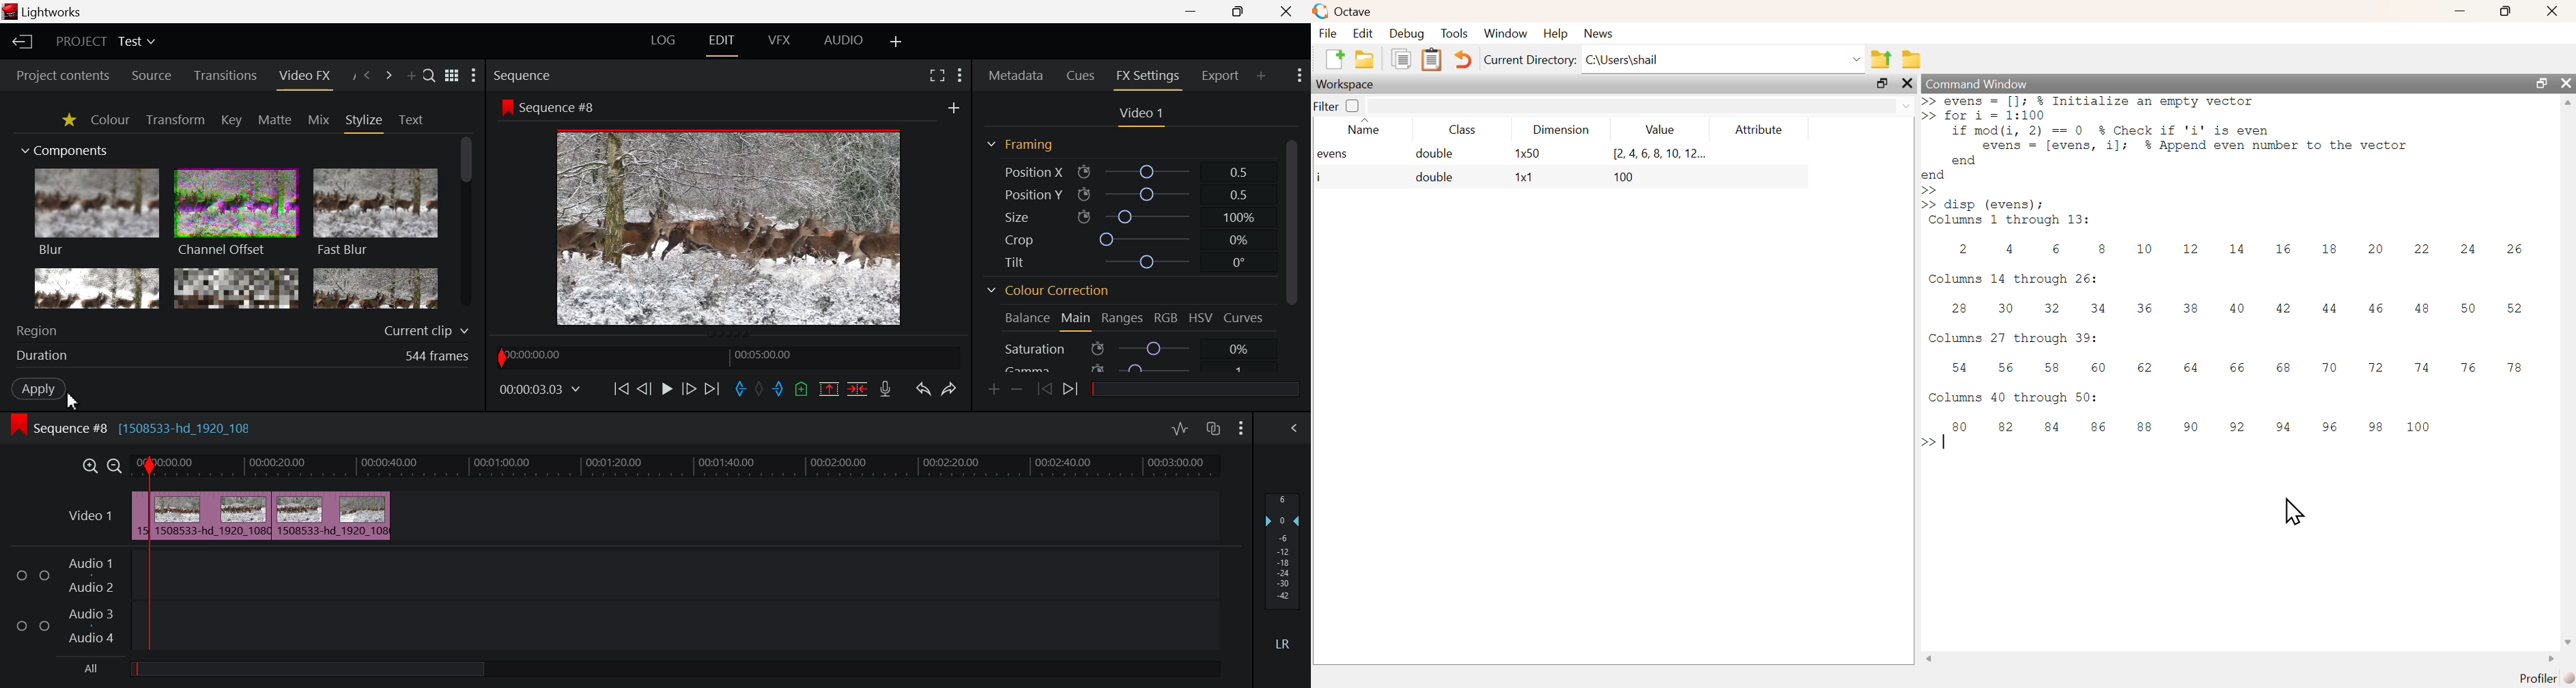 This screenshot has height=700, width=2576. I want to click on Channel Offset, so click(236, 214).